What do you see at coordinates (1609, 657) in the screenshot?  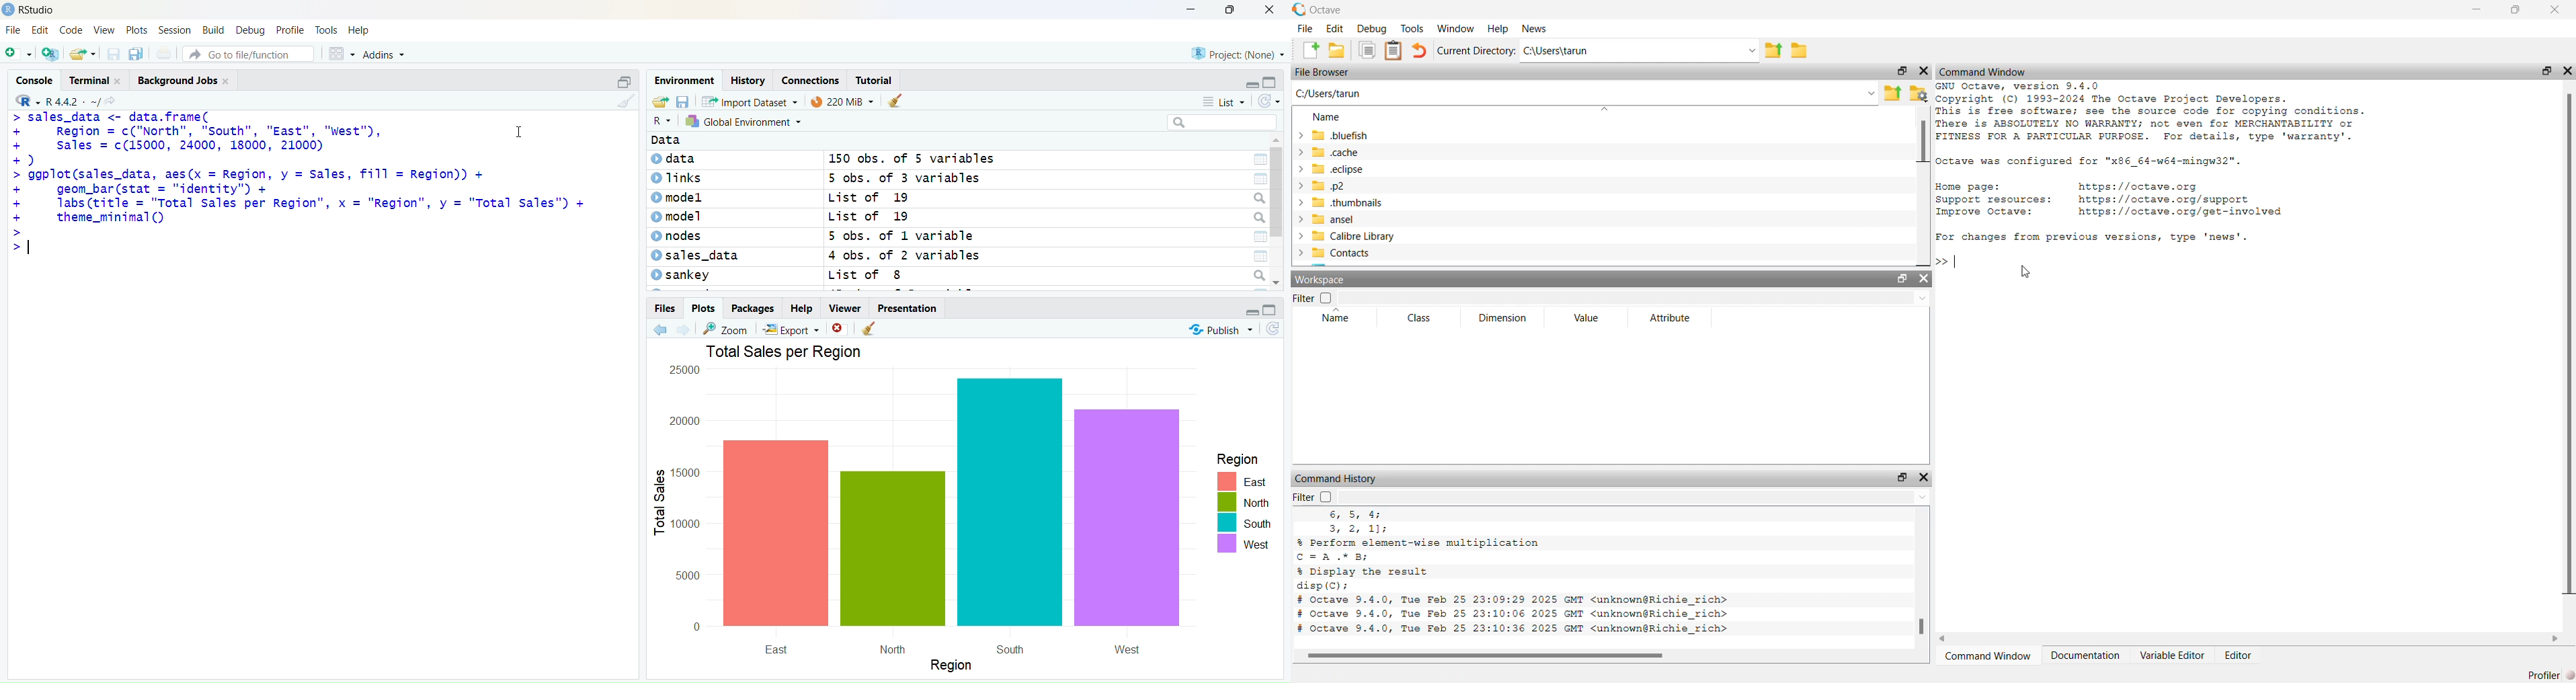 I see `Scroll` at bounding box center [1609, 657].